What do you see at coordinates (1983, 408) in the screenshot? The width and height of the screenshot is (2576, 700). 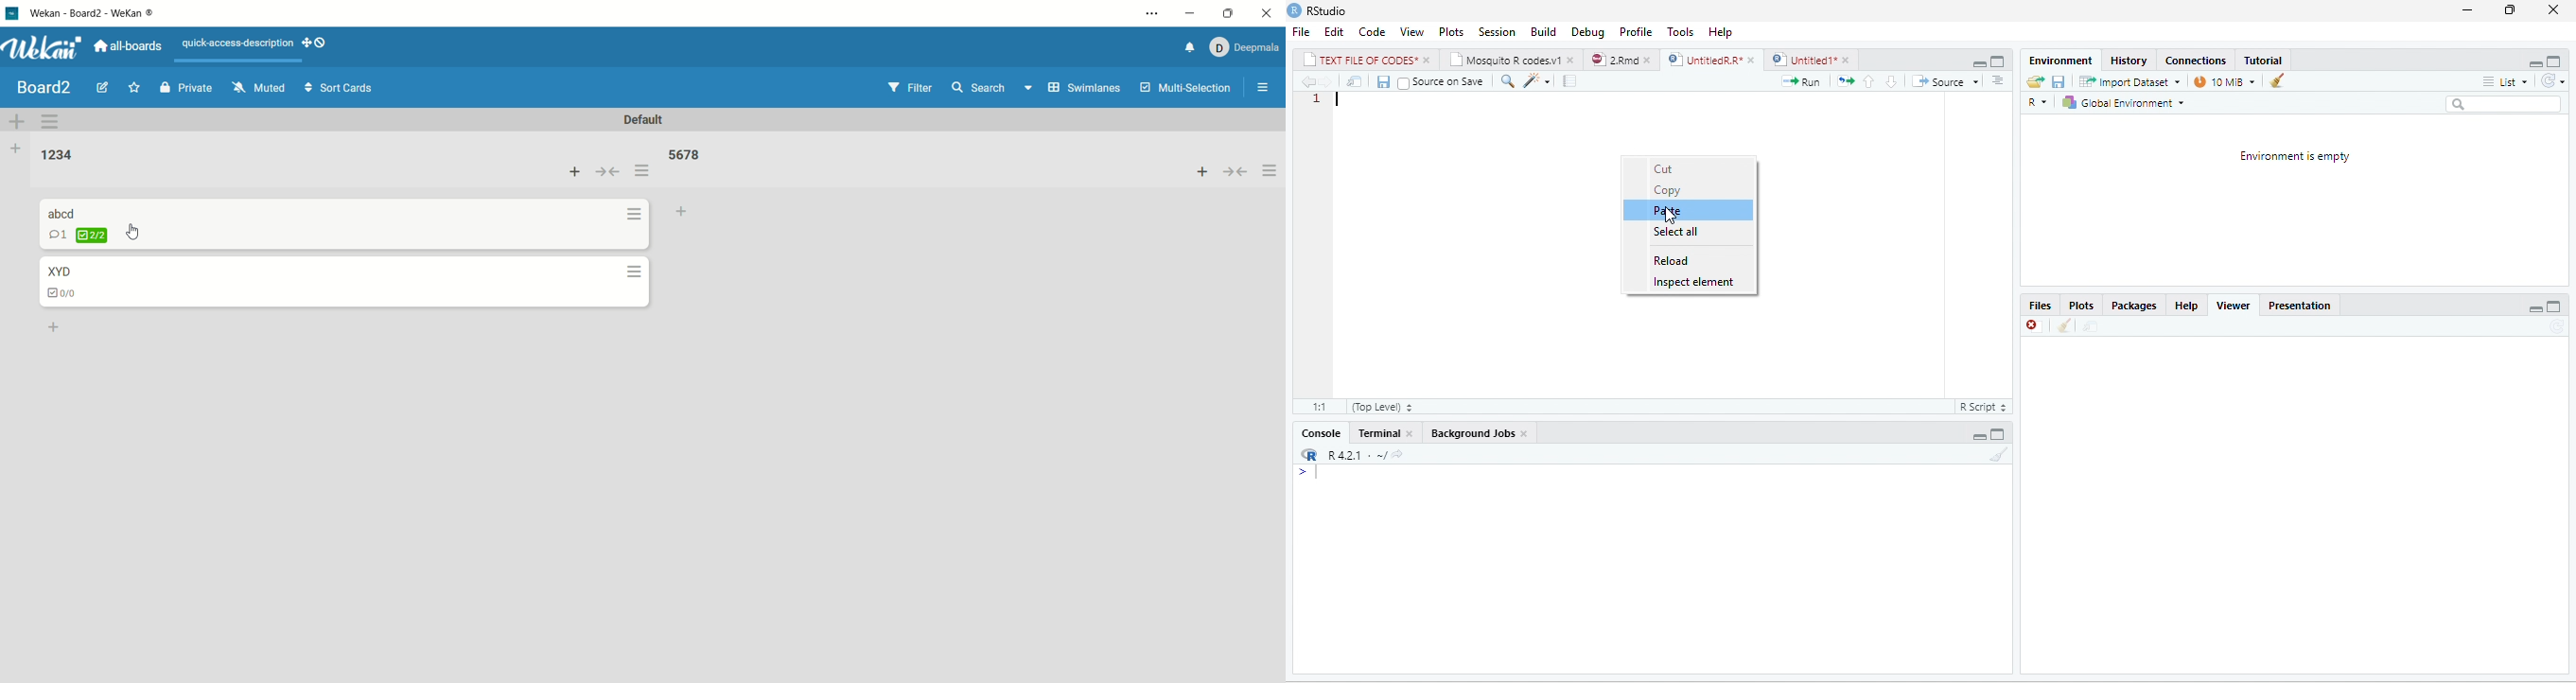 I see `R script` at bounding box center [1983, 408].